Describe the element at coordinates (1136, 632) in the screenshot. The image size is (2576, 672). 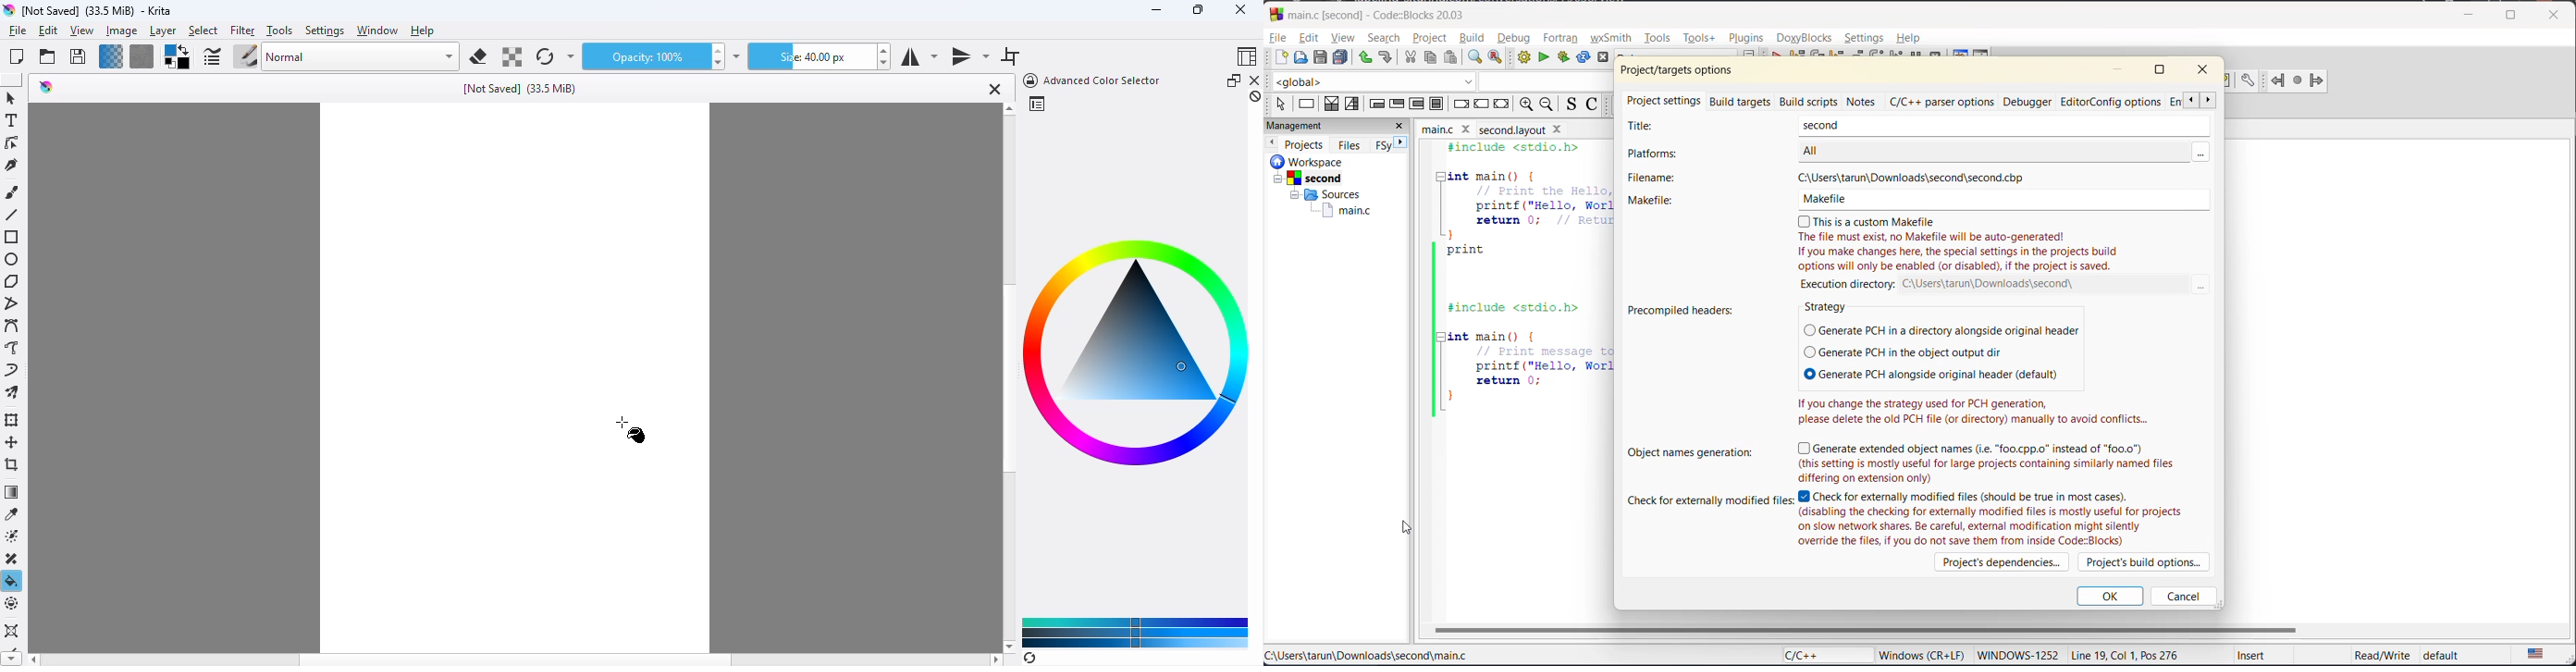
I see `color models and components` at that location.